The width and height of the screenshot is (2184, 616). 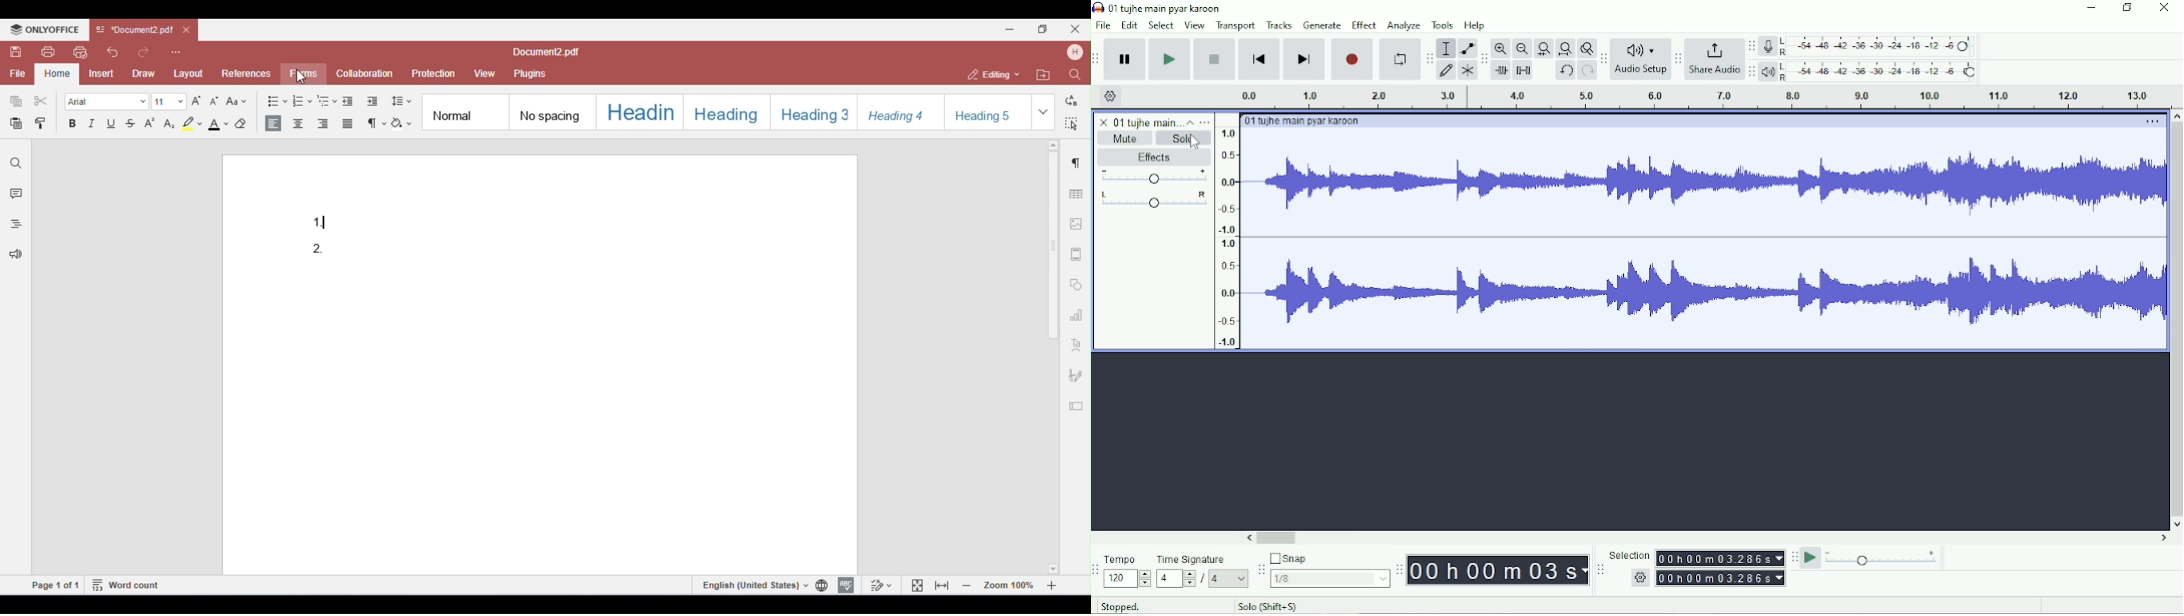 What do you see at coordinates (1810, 559) in the screenshot?
I see `Play-at-speed` at bounding box center [1810, 559].